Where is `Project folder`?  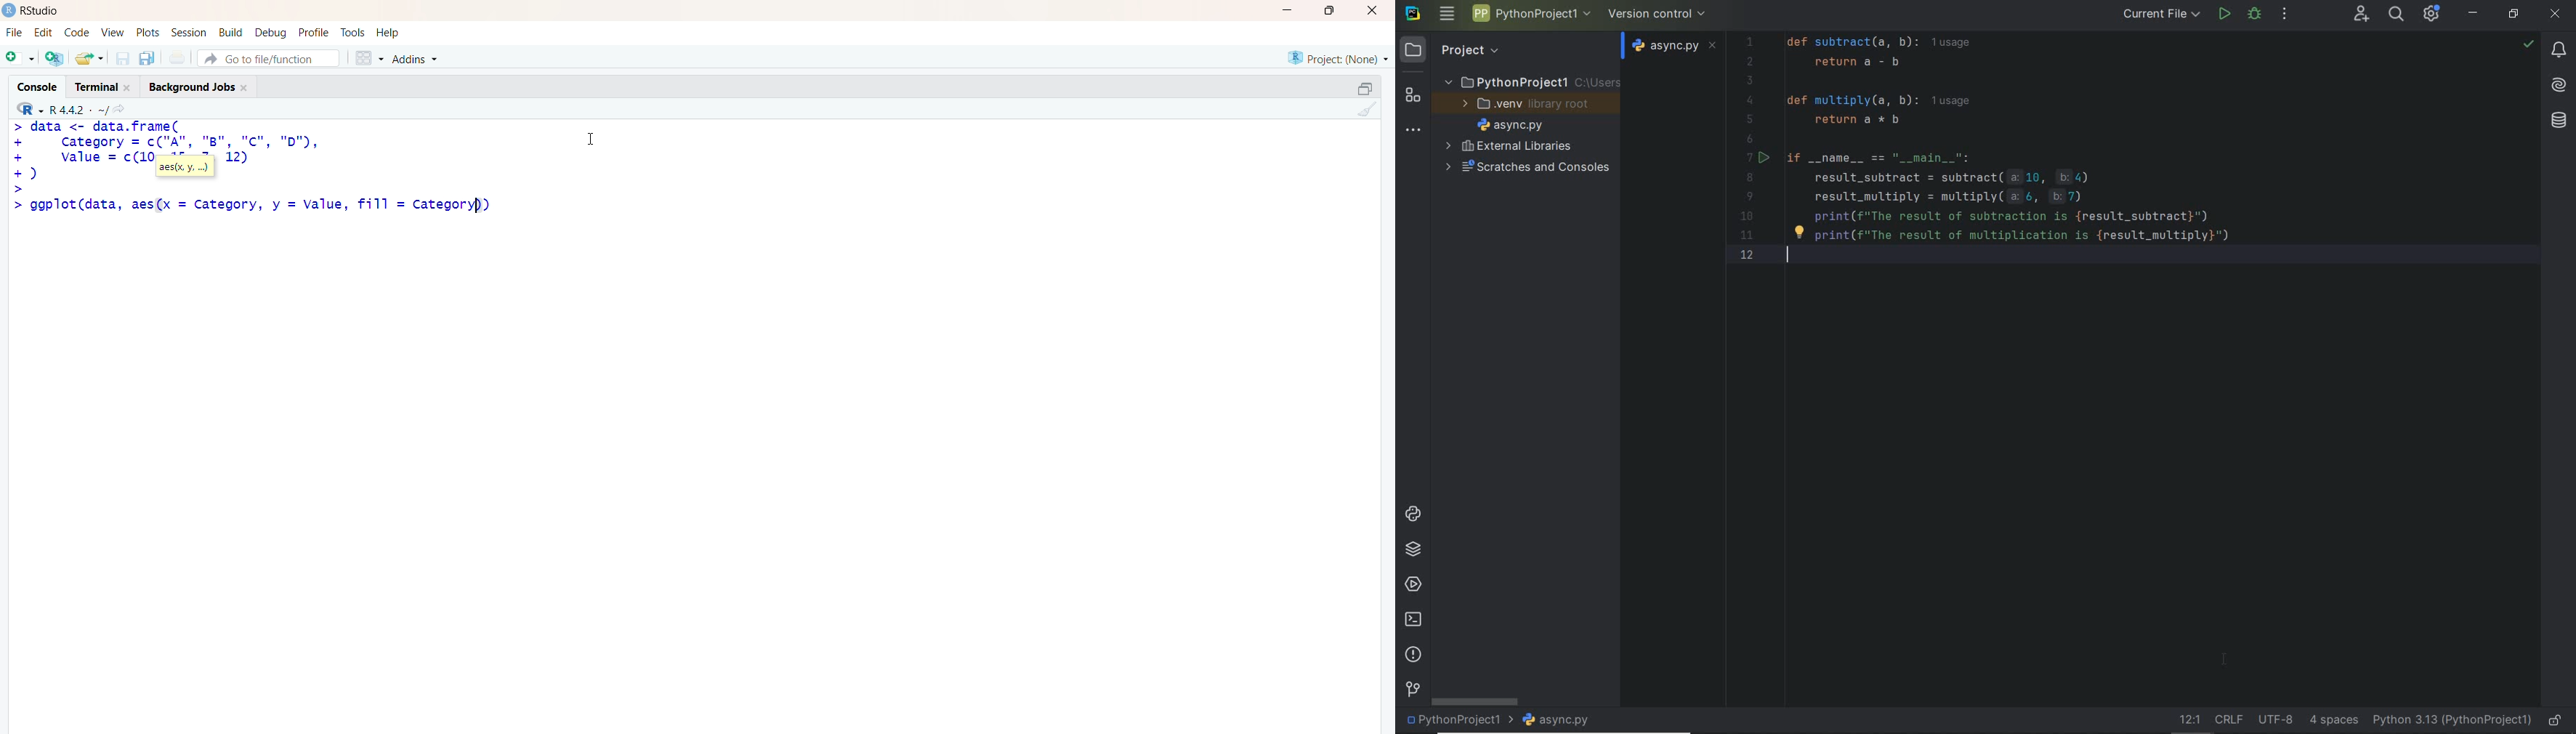
Project folder is located at coordinates (1529, 83).